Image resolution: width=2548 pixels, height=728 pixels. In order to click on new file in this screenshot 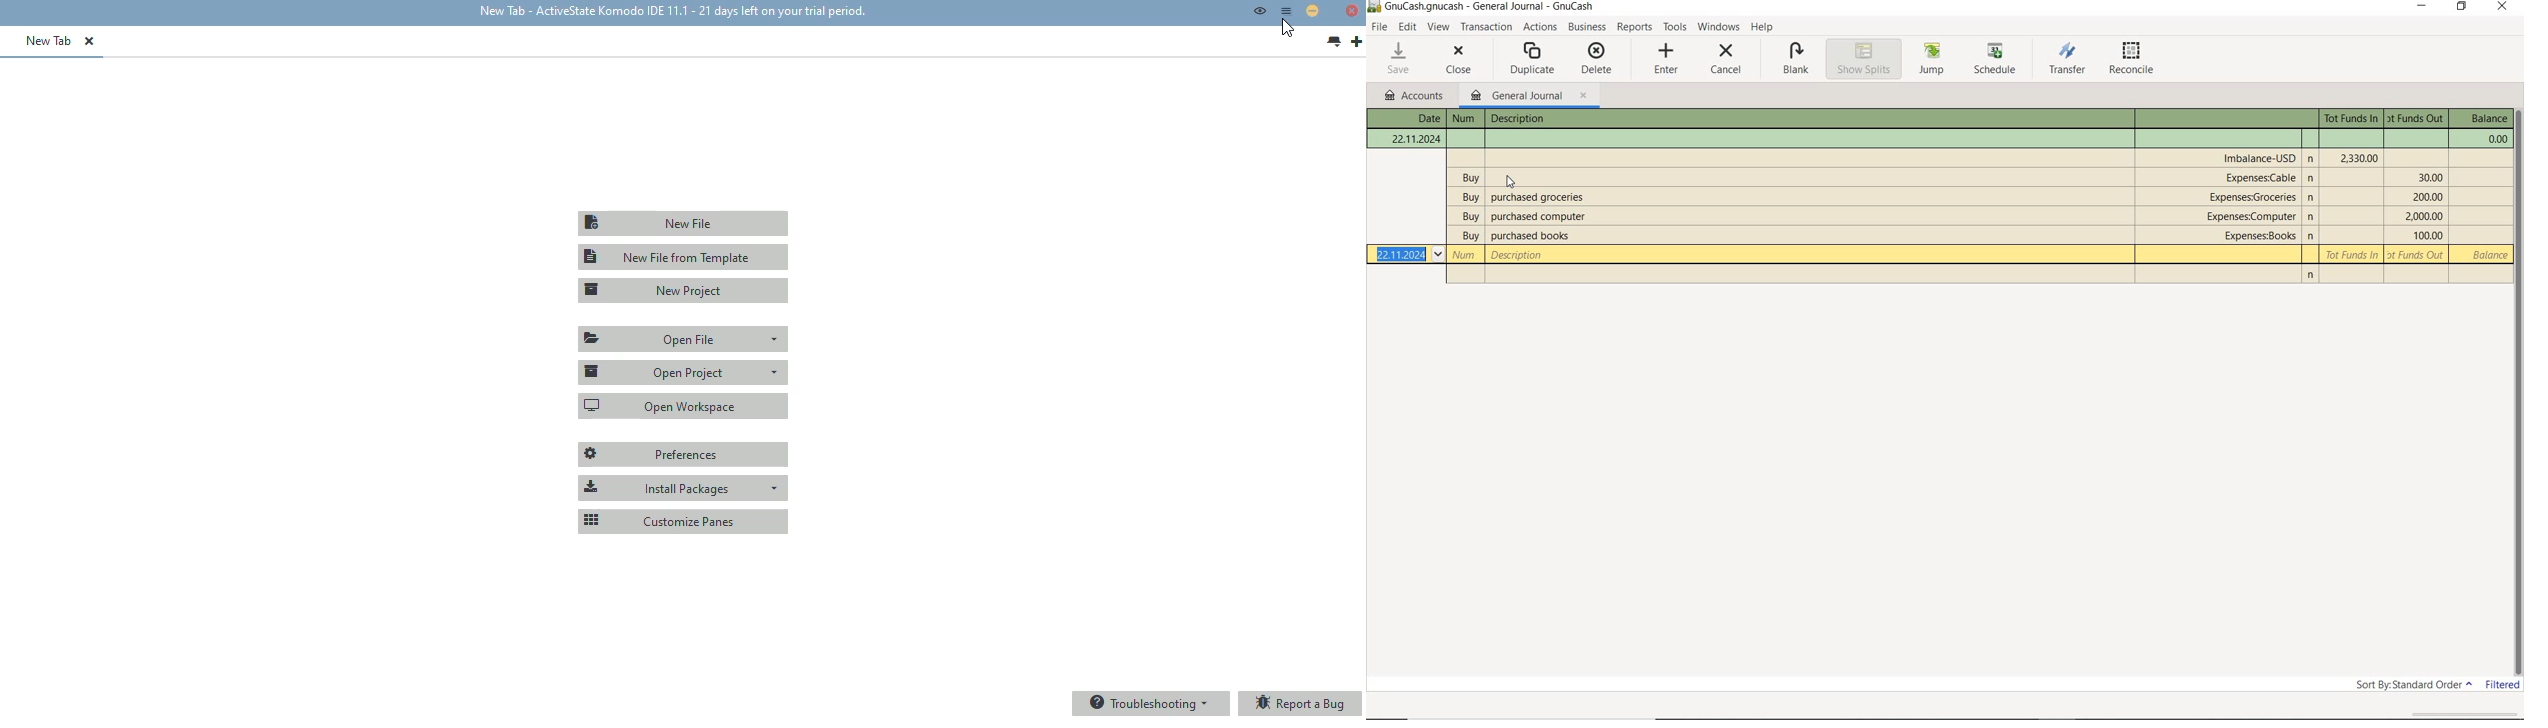, I will do `click(682, 223)`.